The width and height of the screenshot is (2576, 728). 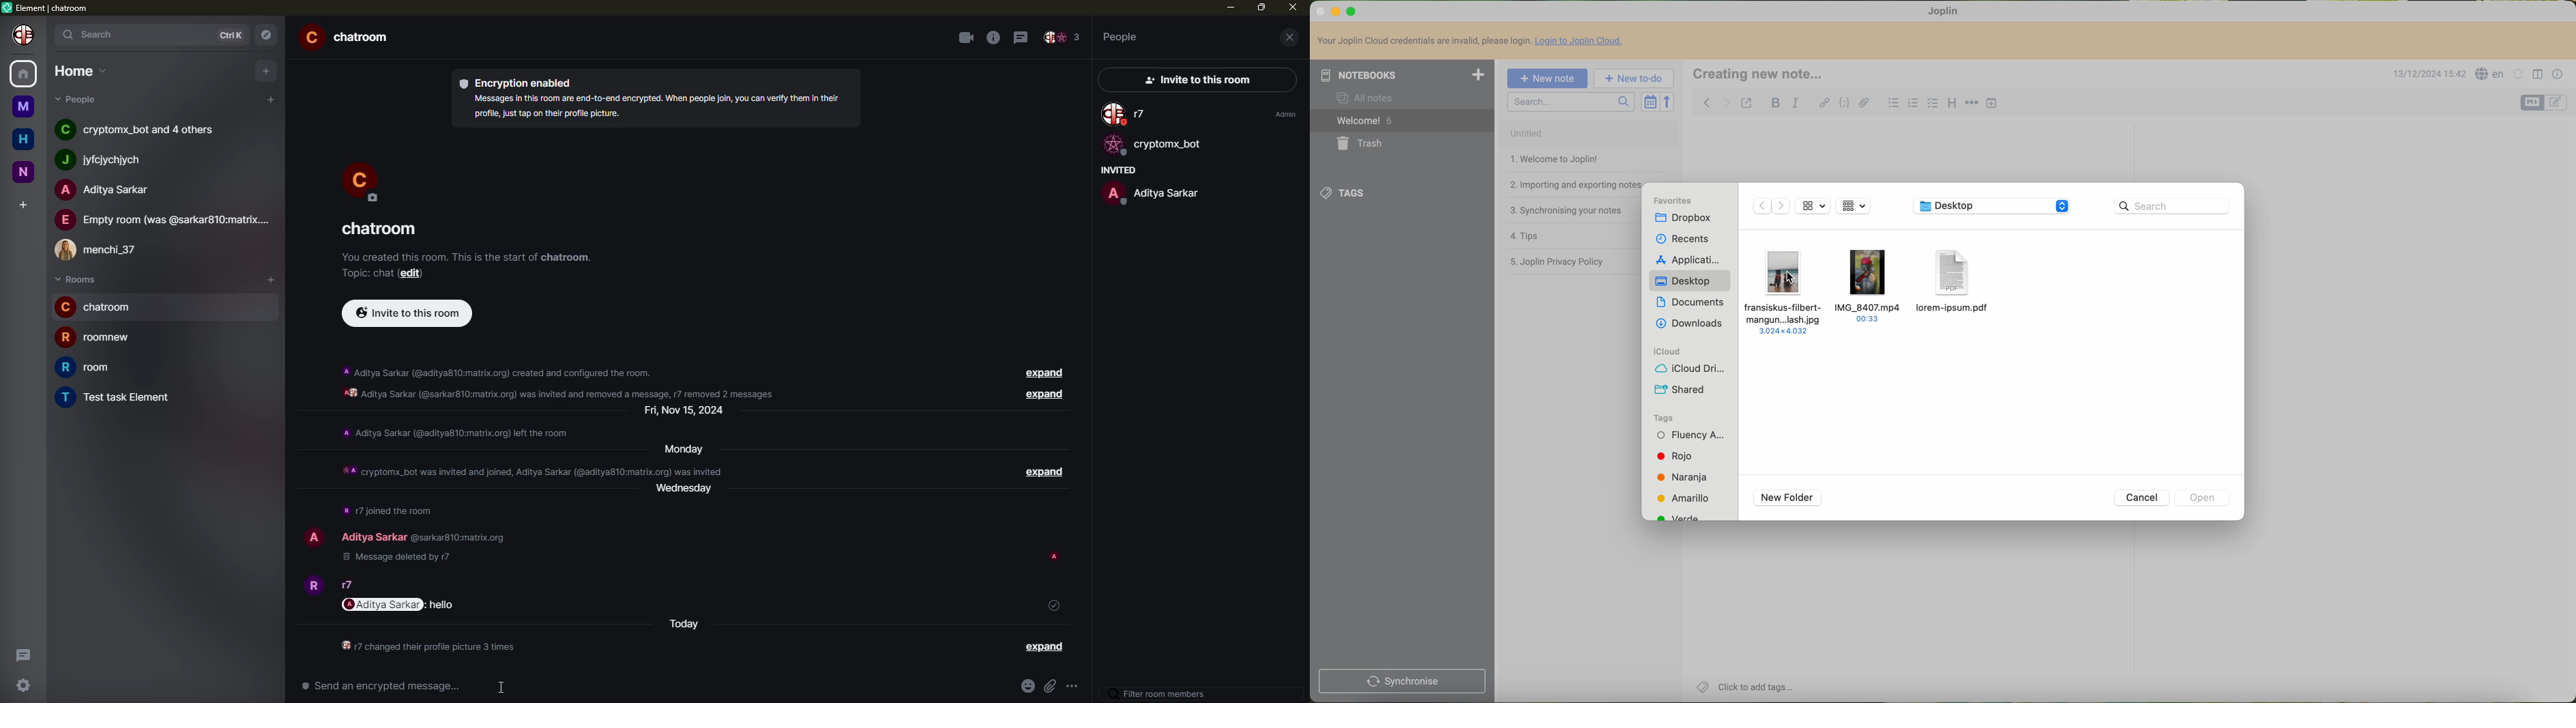 I want to click on all notes, so click(x=1367, y=99).